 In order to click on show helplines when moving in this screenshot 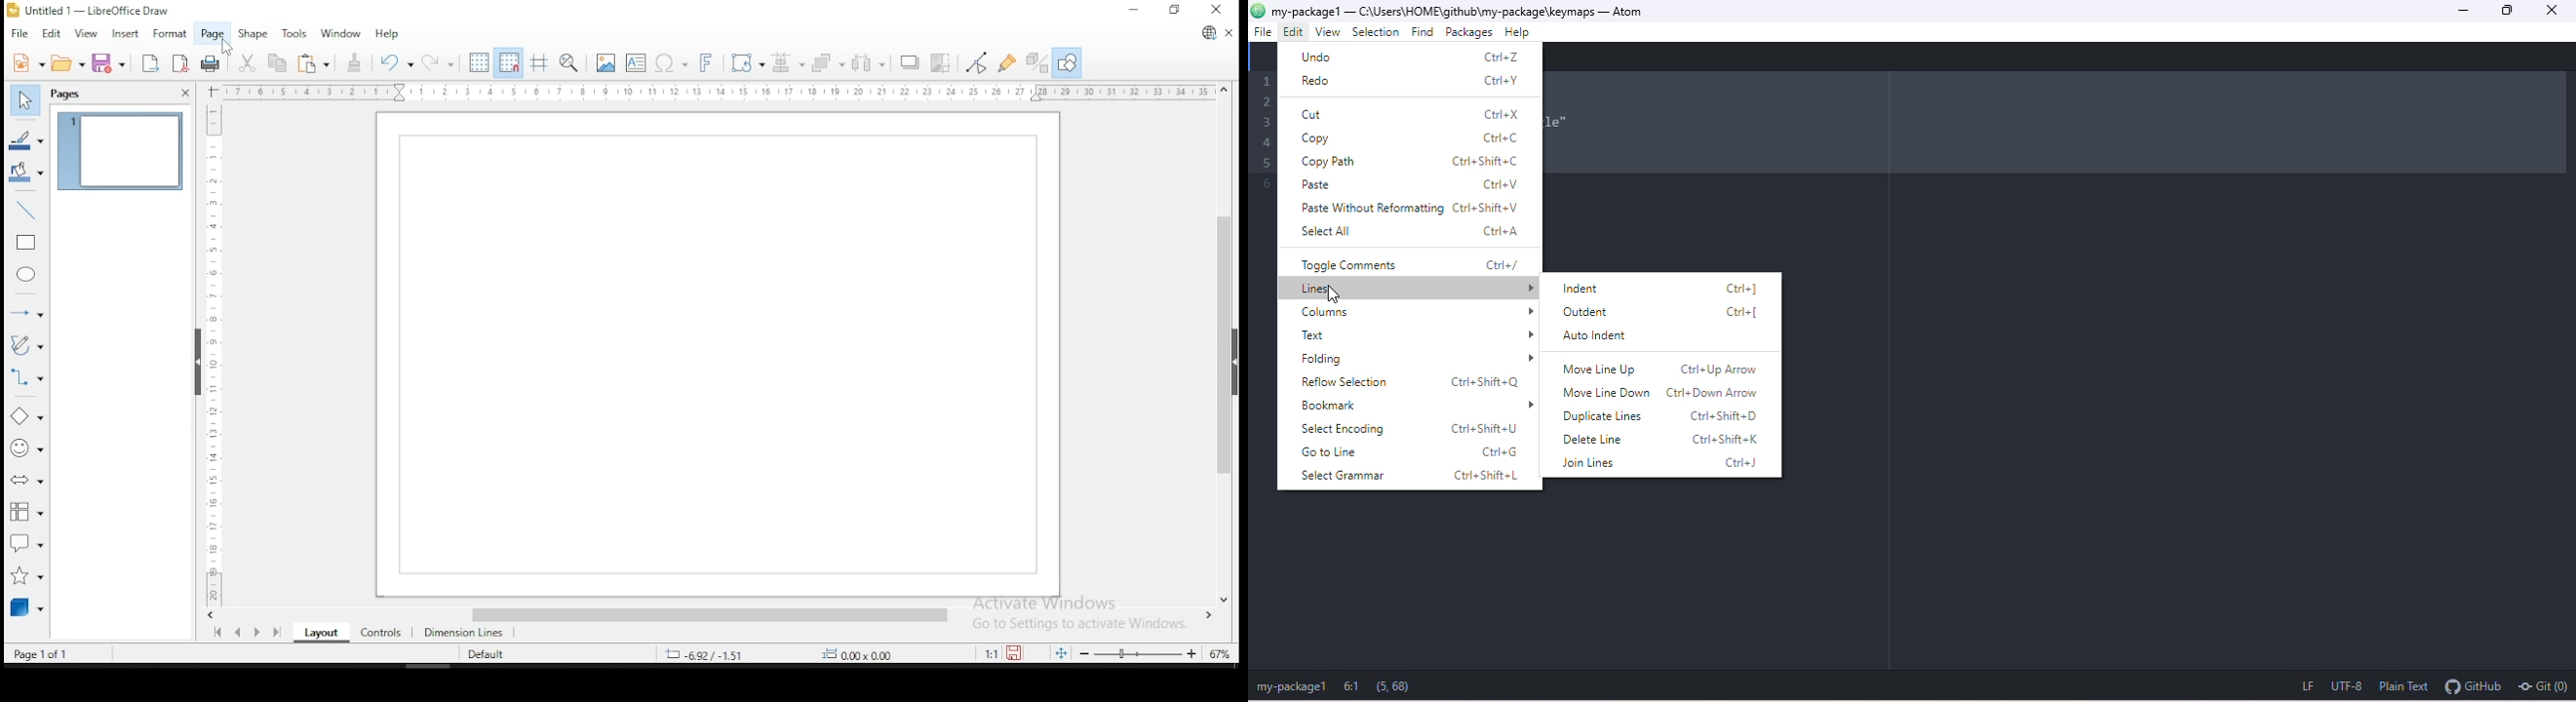, I will do `click(541, 62)`.